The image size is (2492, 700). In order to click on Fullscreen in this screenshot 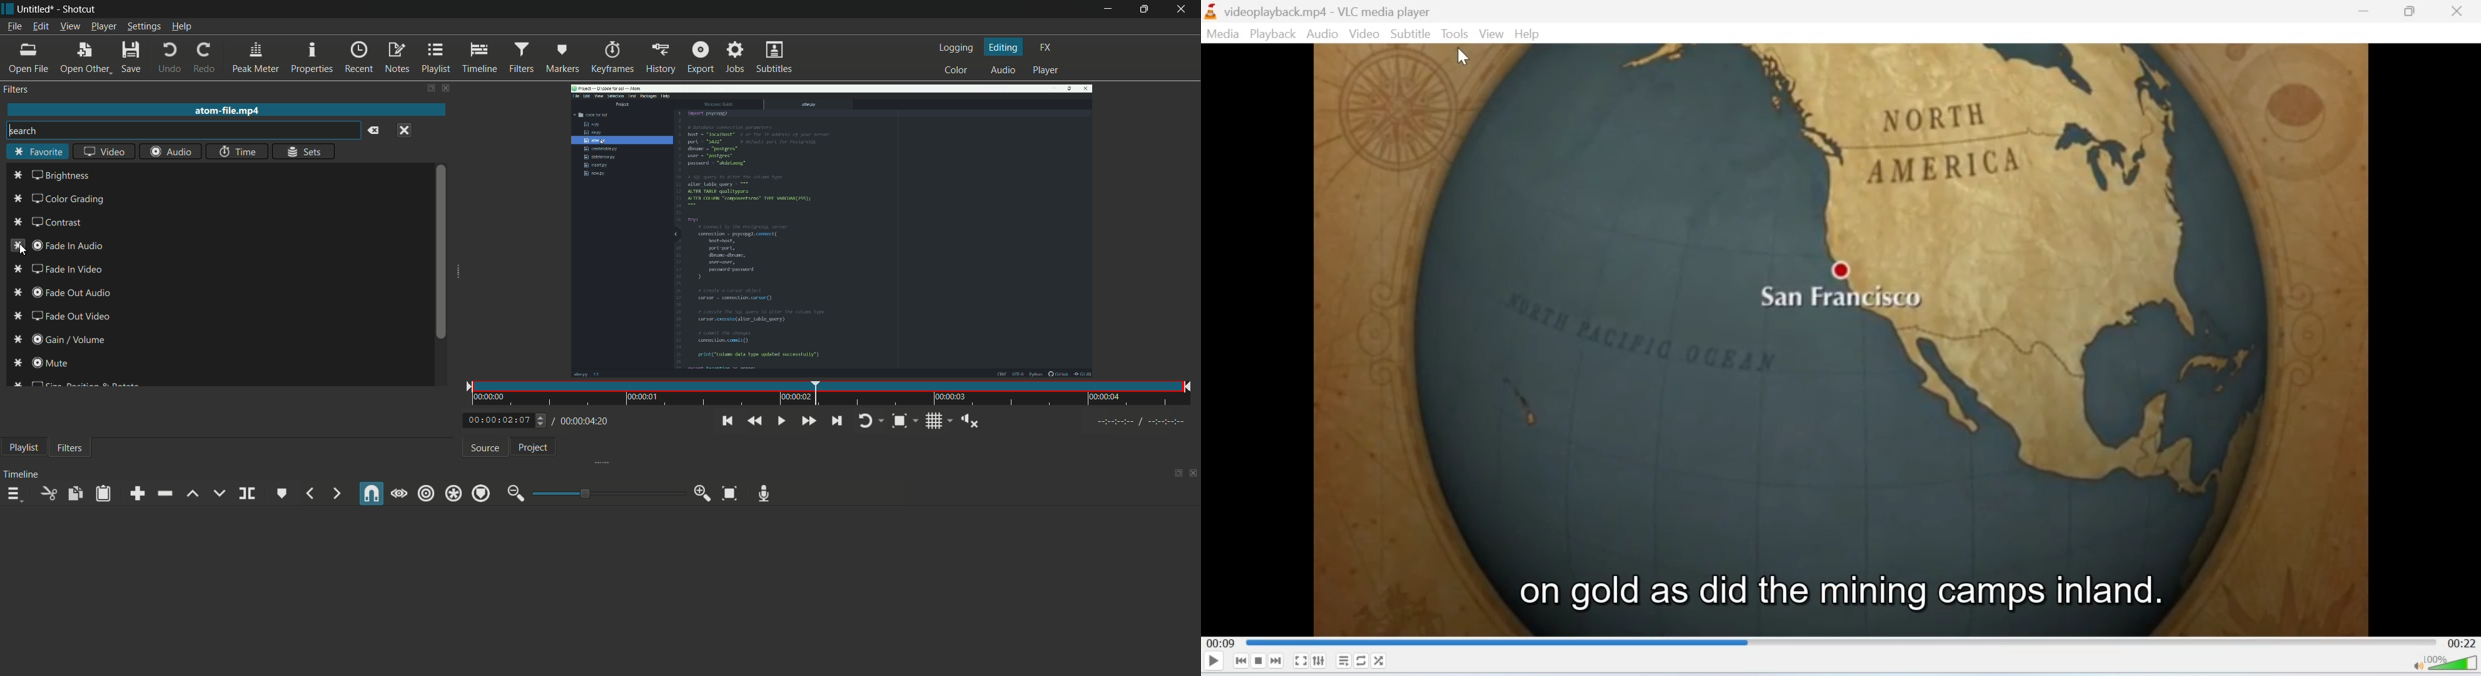, I will do `click(1301, 661)`.